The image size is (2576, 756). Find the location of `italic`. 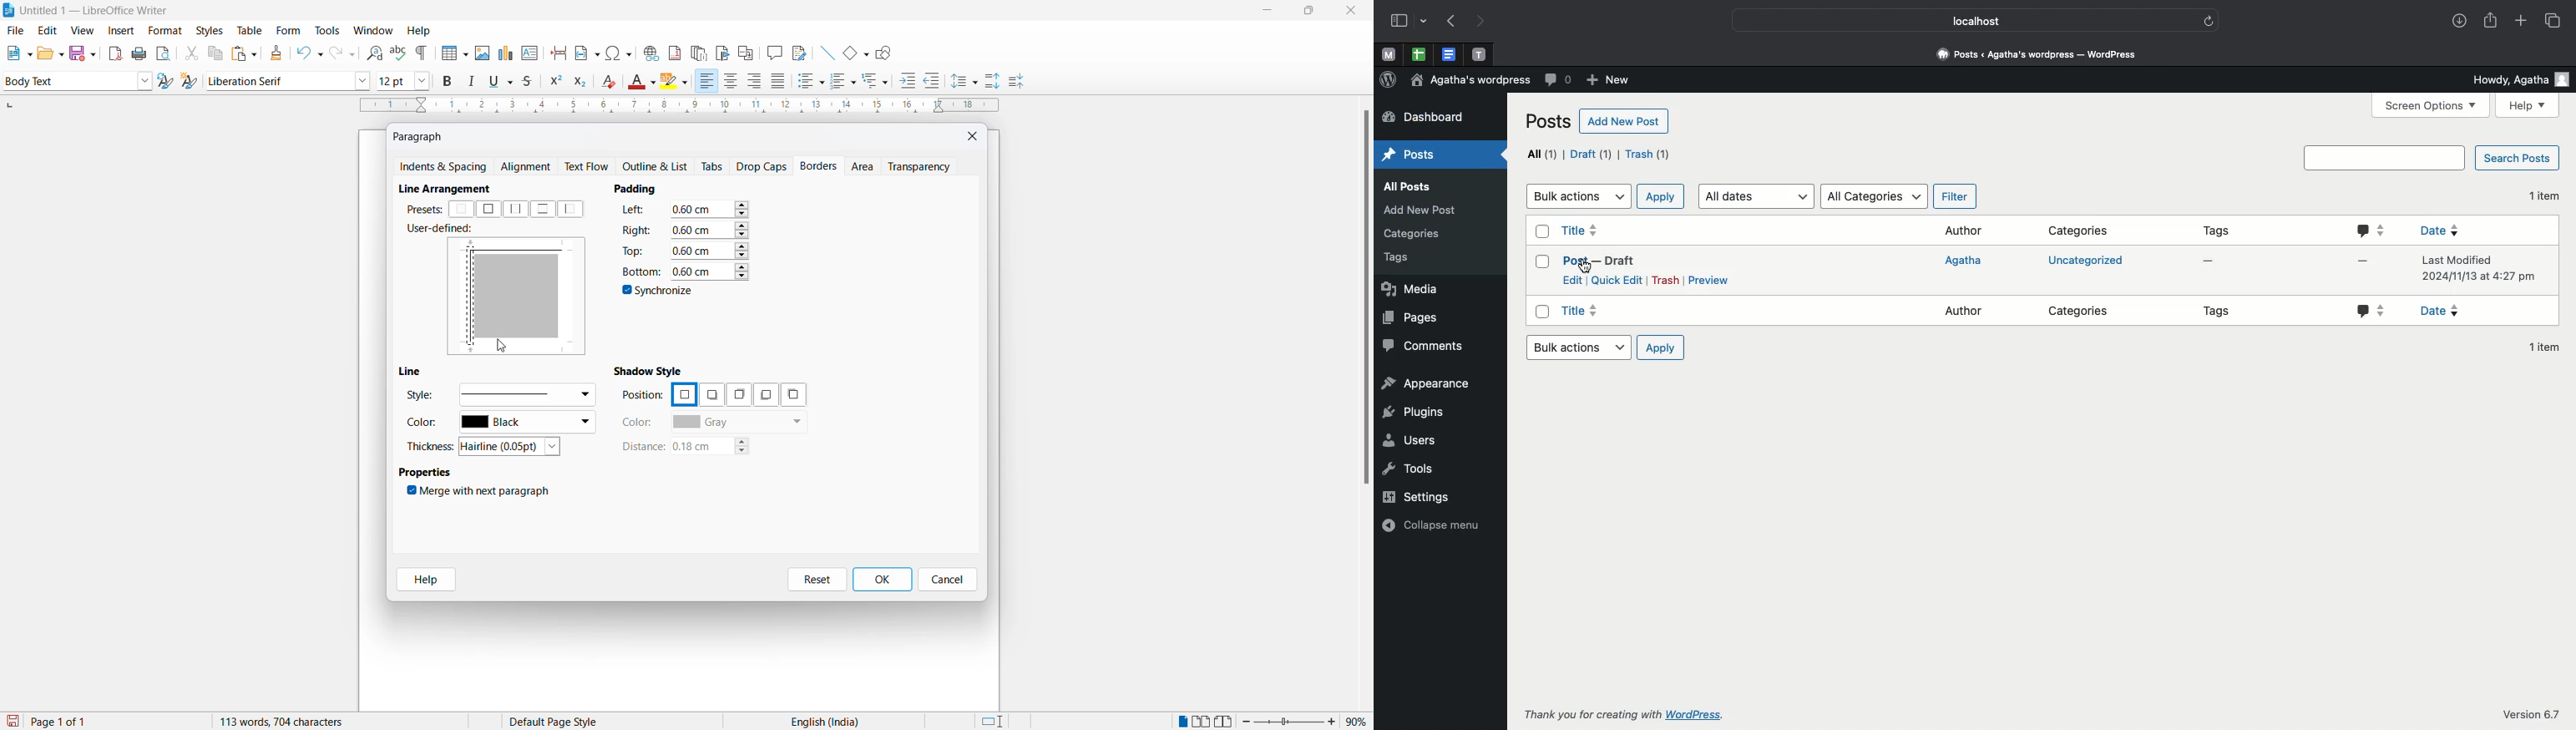

italic is located at coordinates (474, 82).